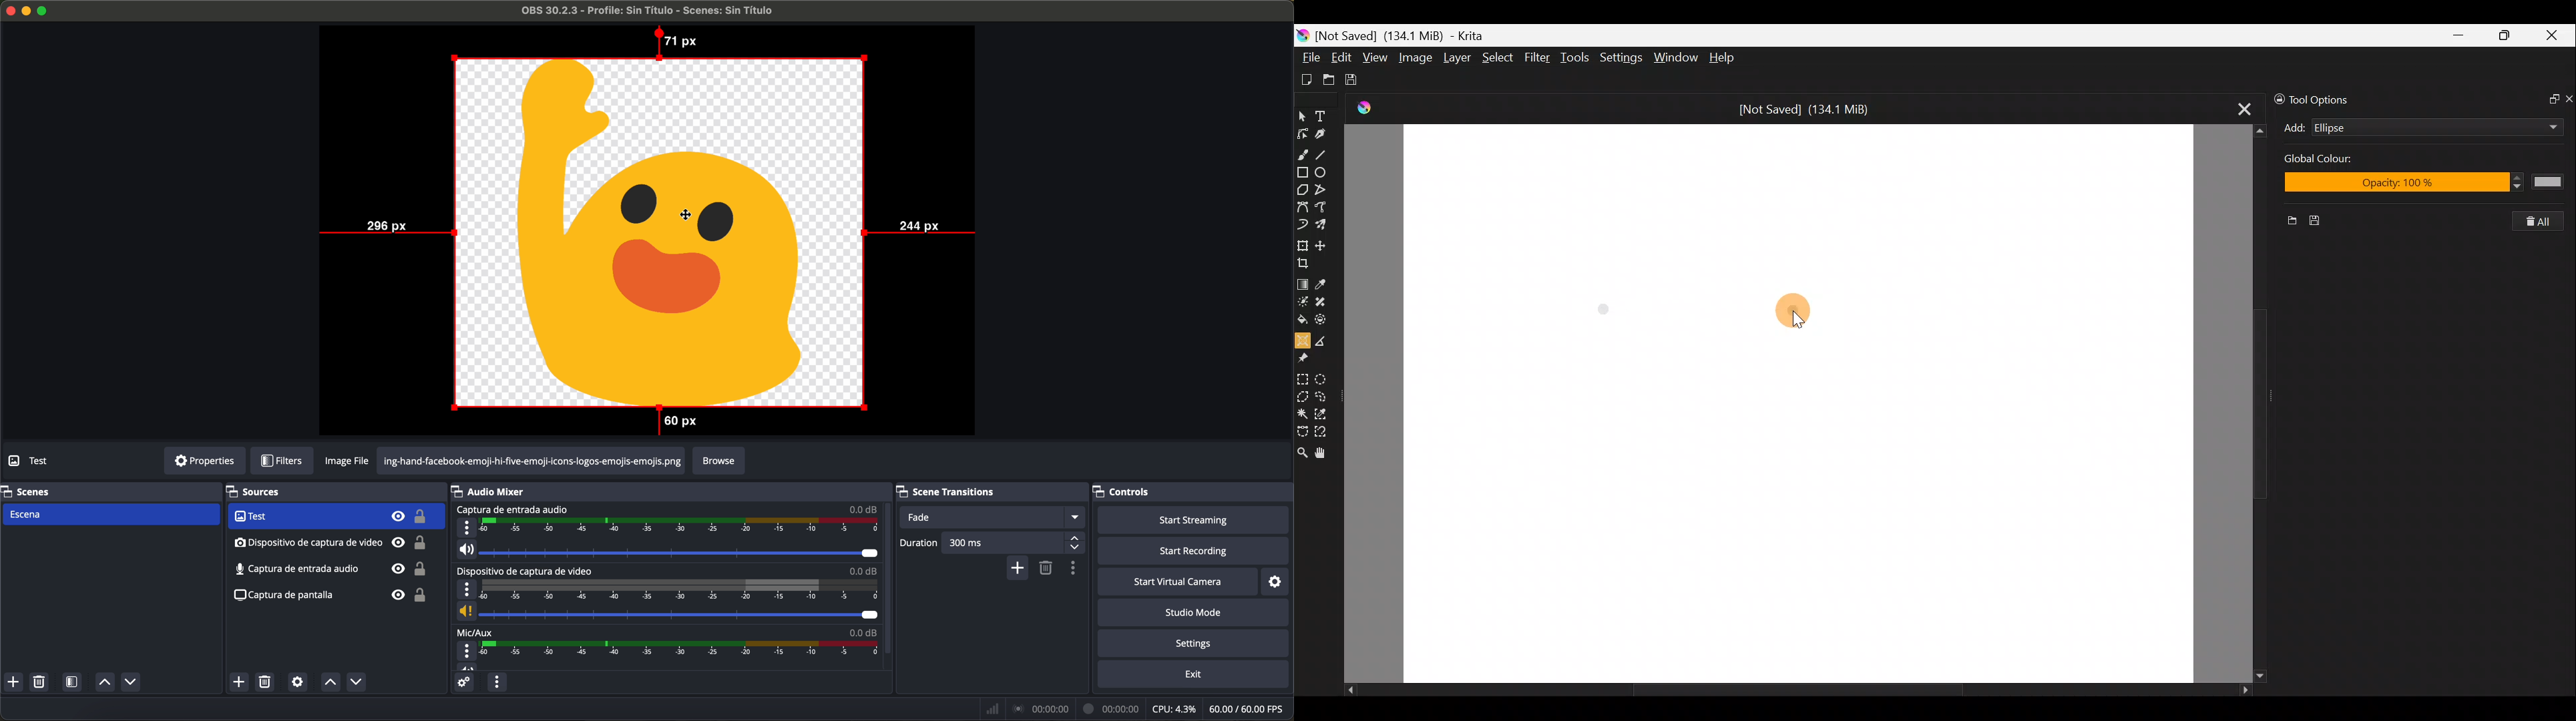 This screenshot has height=728, width=2576. I want to click on Open existing document, so click(1327, 78).